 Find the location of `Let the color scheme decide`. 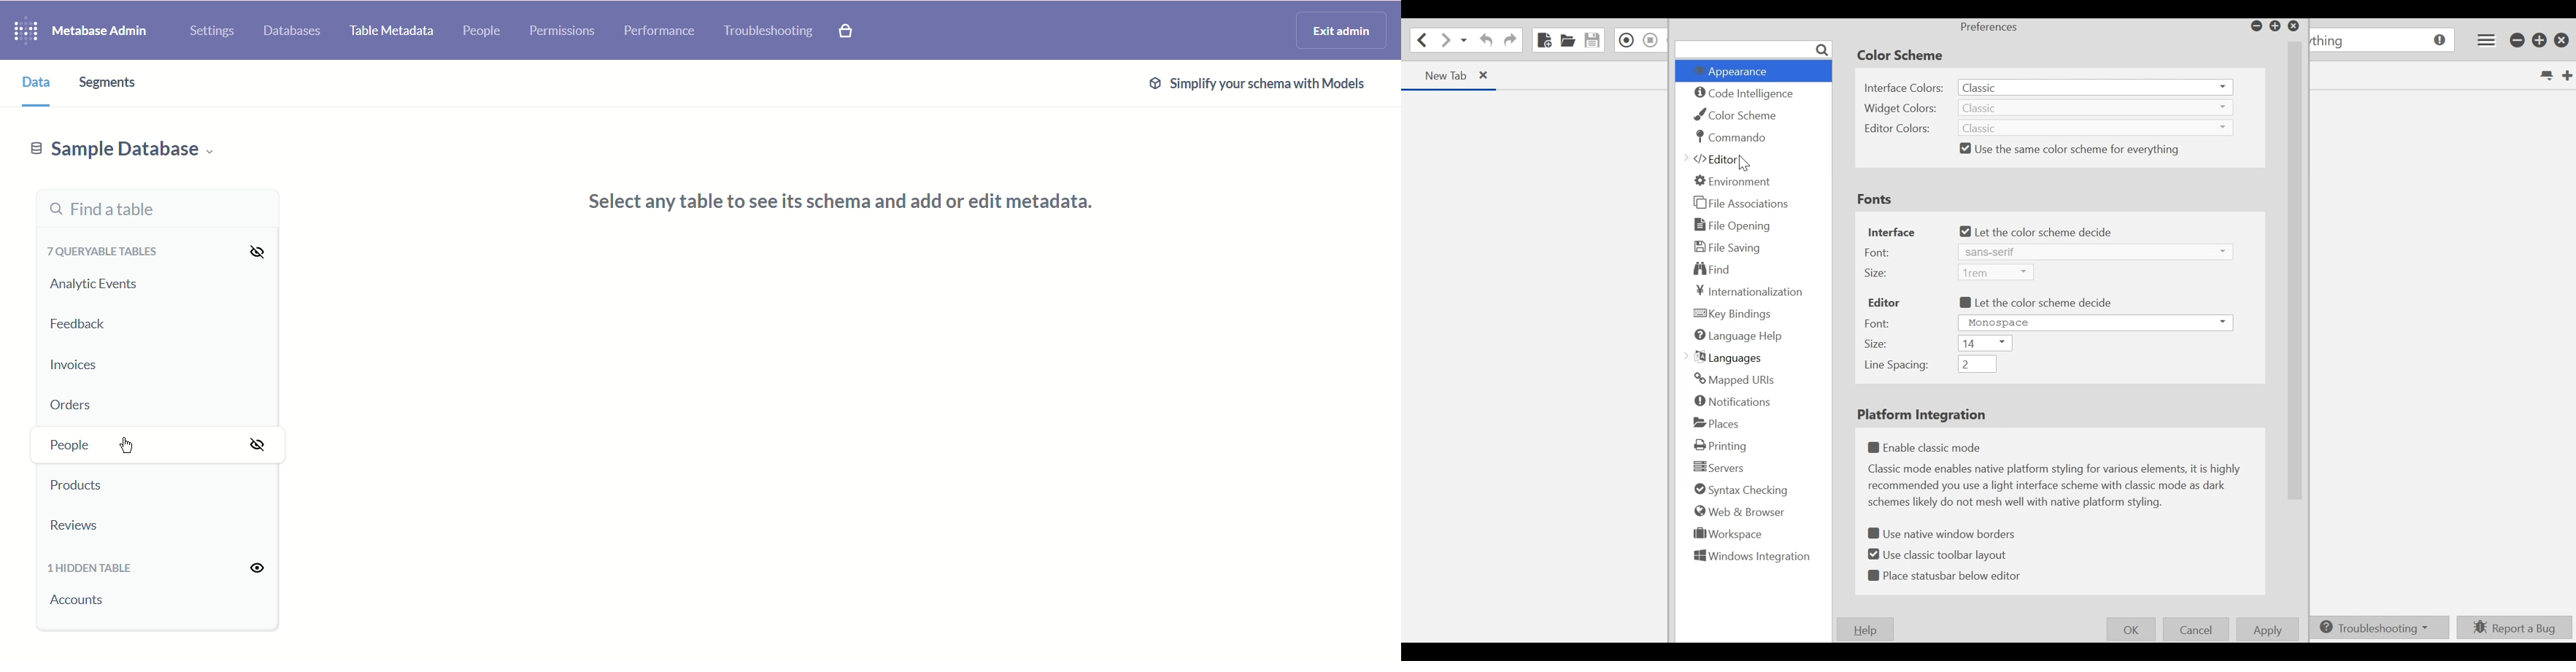

Let the color scheme decide is located at coordinates (2041, 231).